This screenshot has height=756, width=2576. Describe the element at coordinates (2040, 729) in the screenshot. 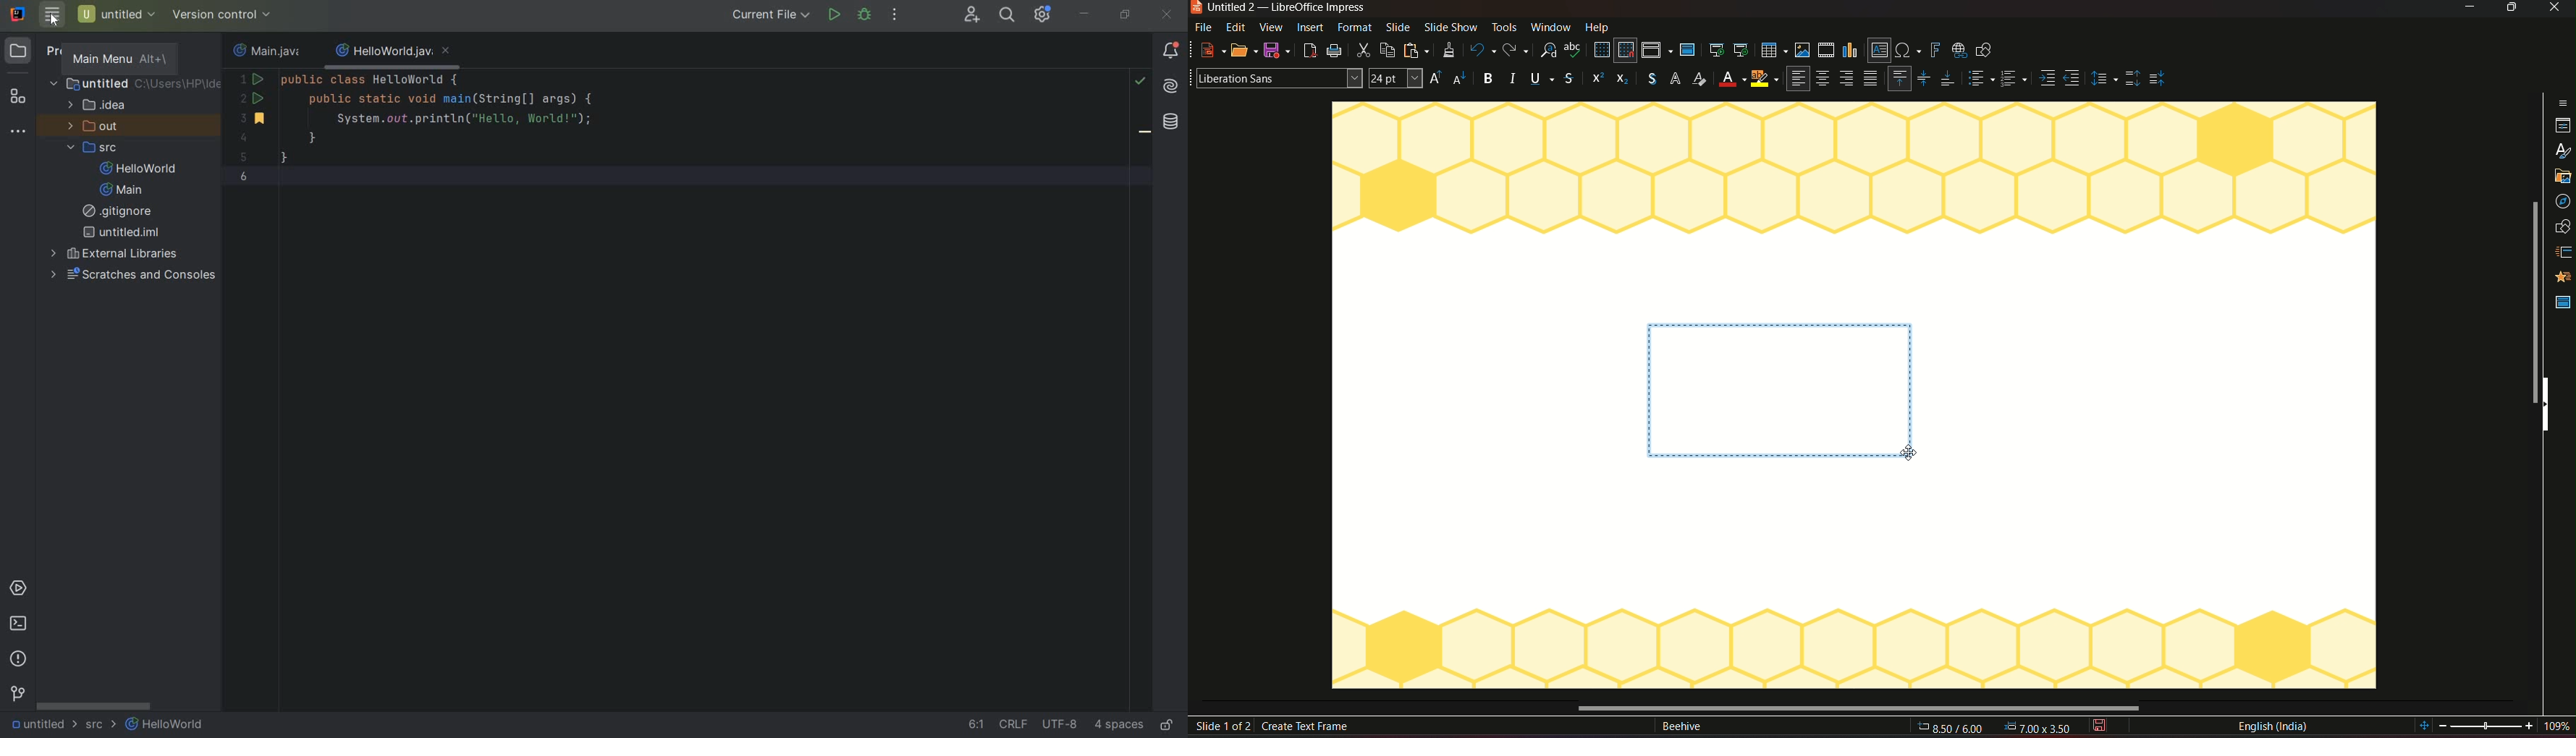

I see `dimensions 0.00*0.00` at that location.